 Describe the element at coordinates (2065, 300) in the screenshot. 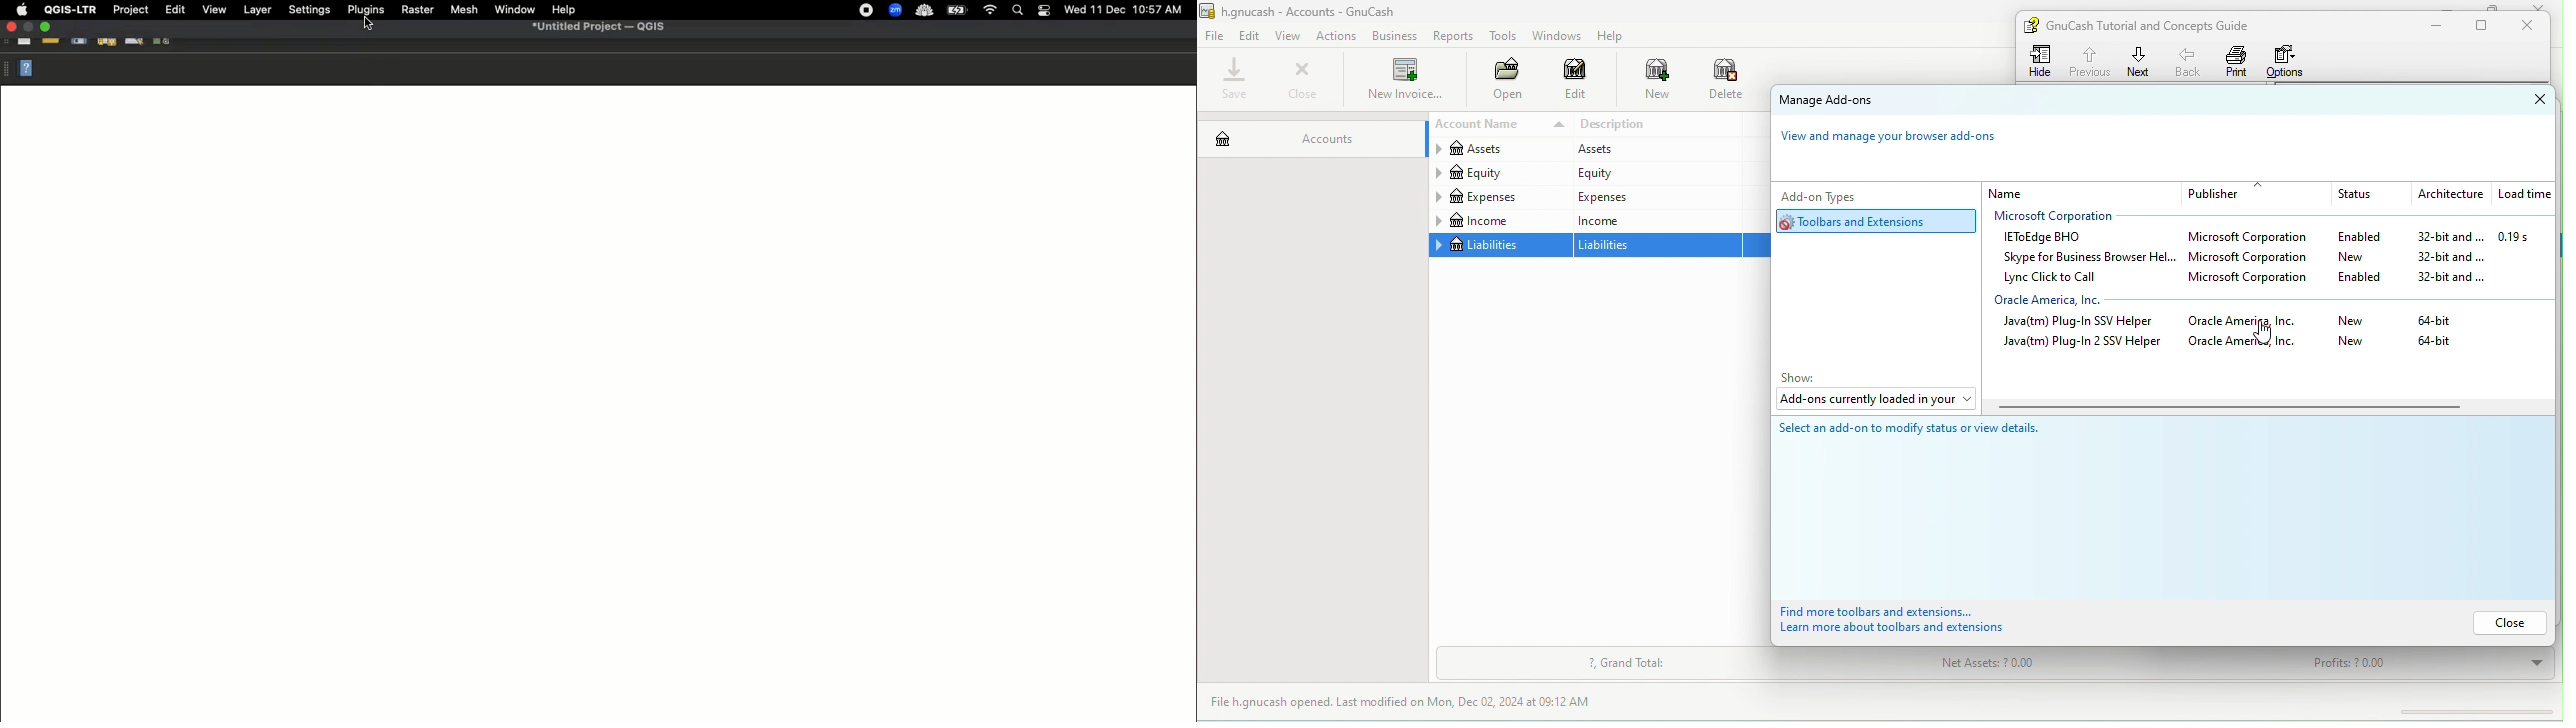

I see `oracle america lnc` at that location.